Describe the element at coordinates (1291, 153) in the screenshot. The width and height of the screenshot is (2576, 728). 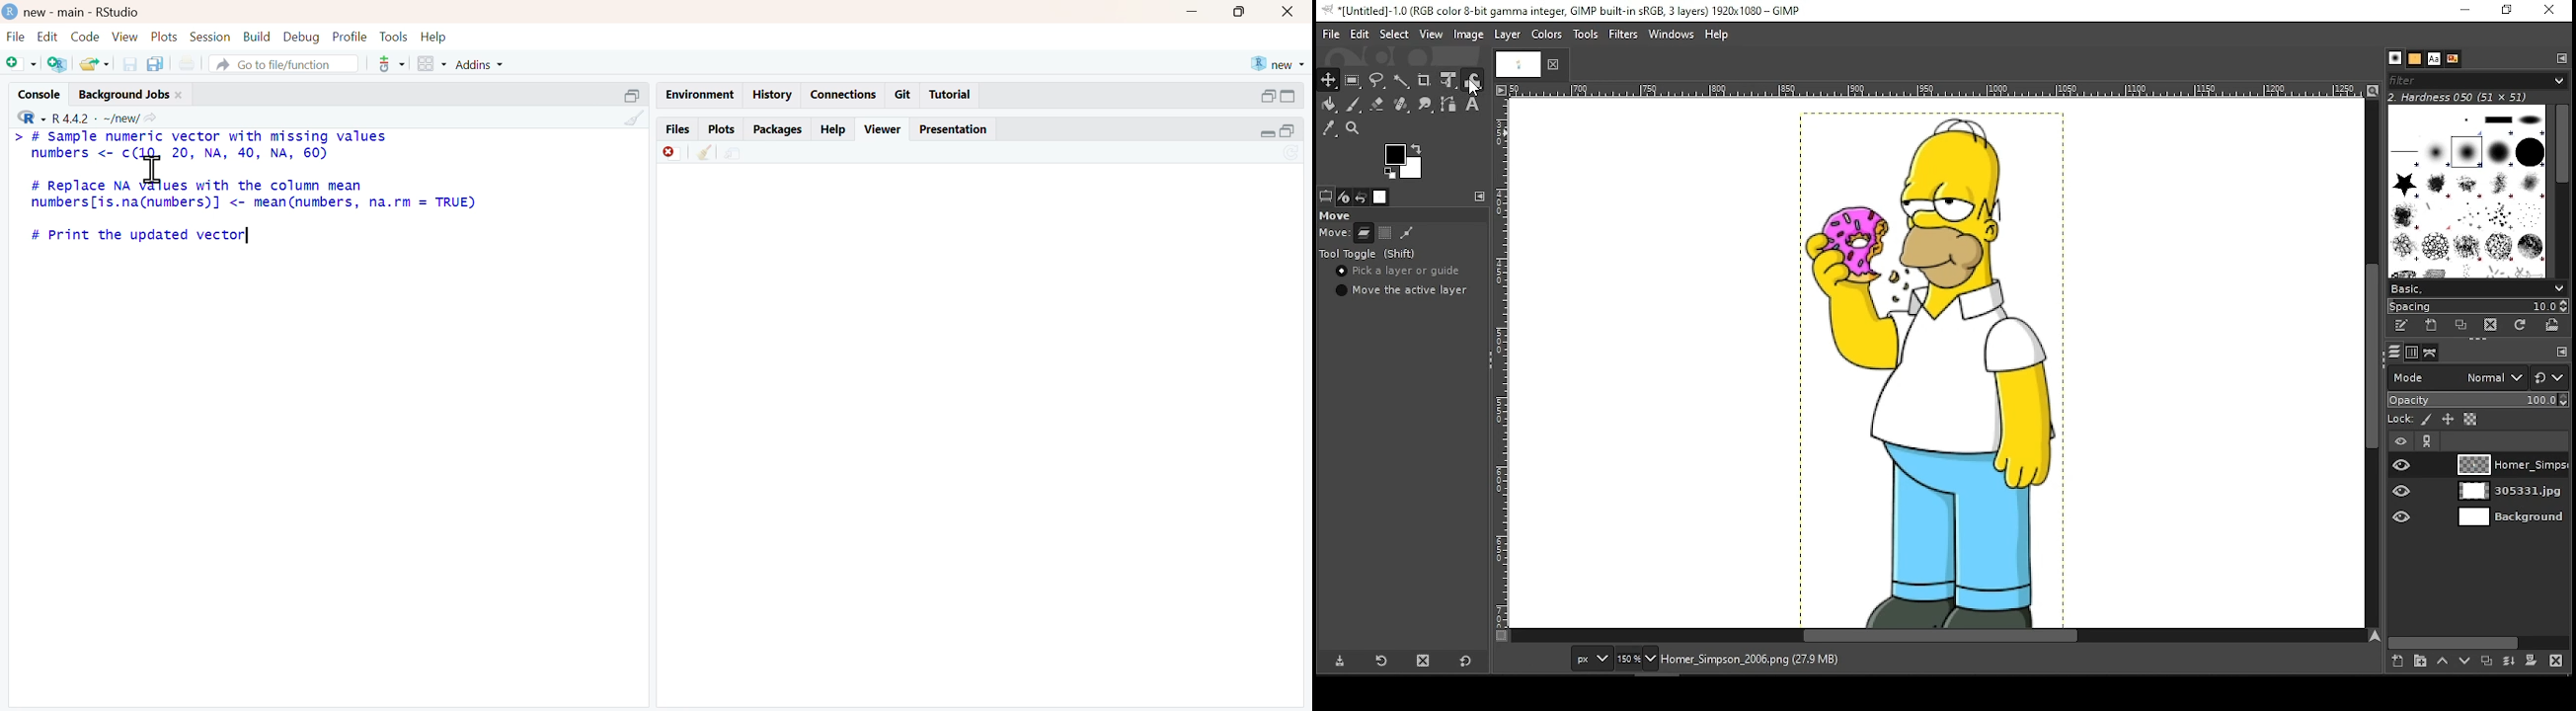
I see `sync` at that location.